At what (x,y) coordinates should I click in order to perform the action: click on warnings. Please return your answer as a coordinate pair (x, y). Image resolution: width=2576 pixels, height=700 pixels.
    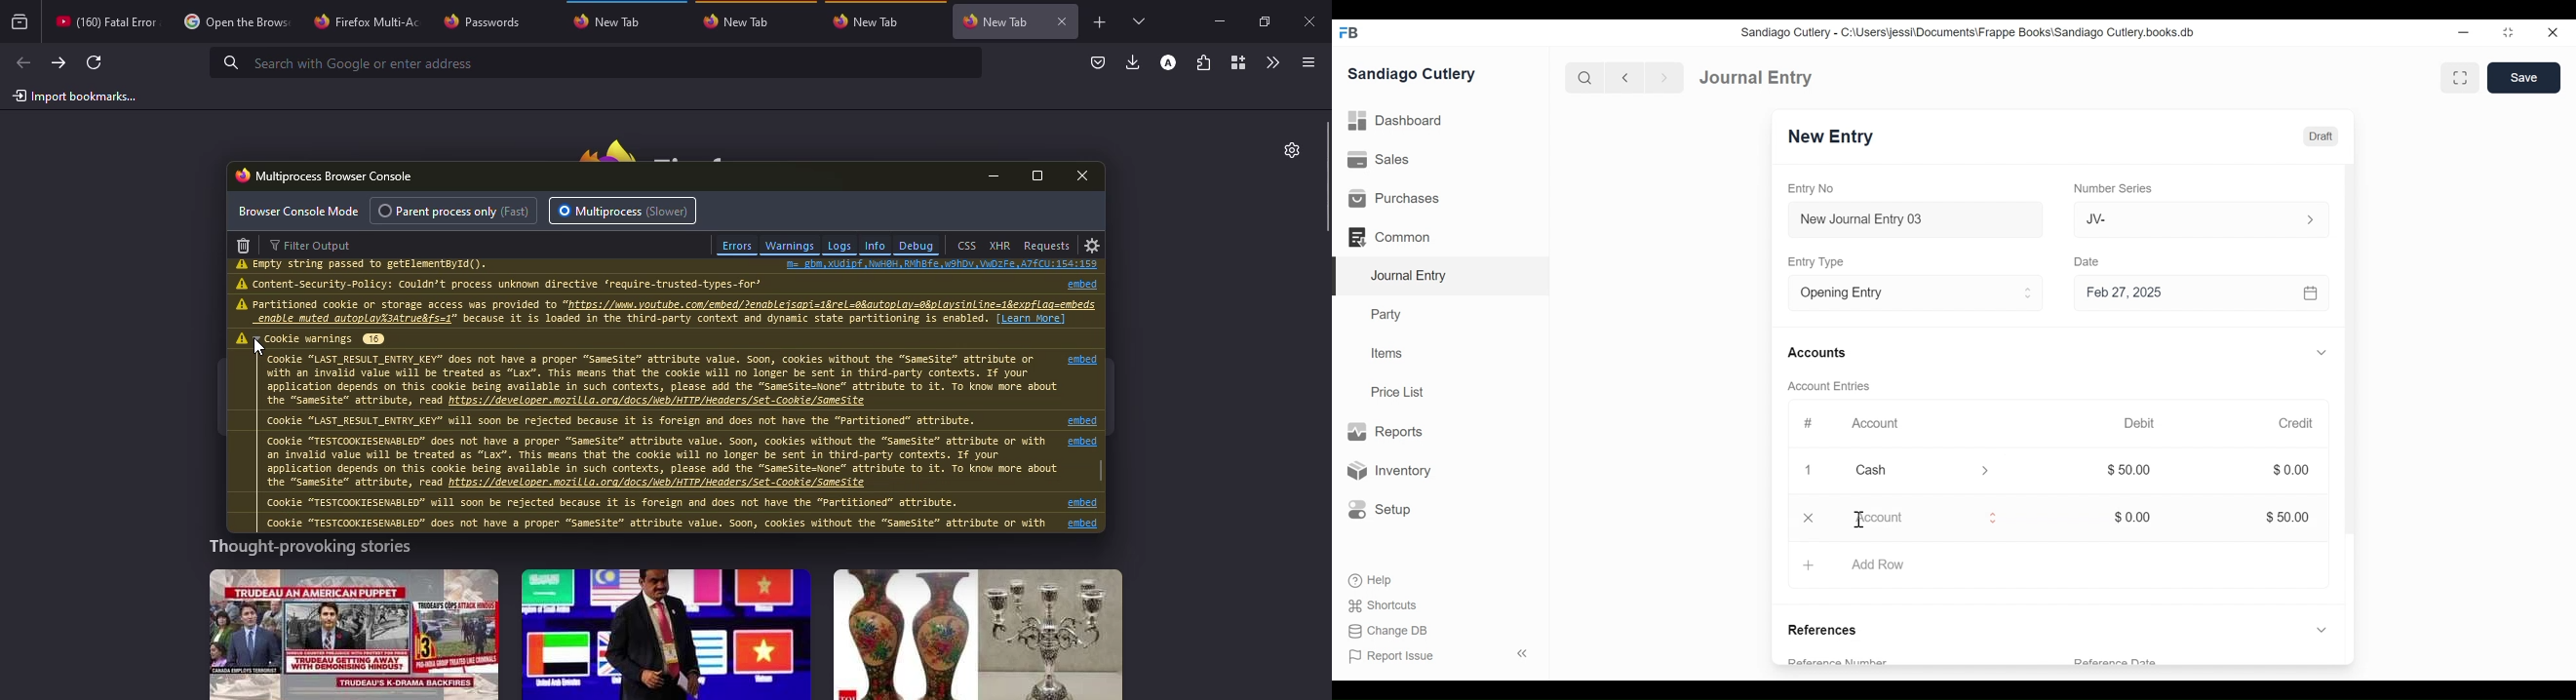
    Looking at the image, I should click on (790, 245).